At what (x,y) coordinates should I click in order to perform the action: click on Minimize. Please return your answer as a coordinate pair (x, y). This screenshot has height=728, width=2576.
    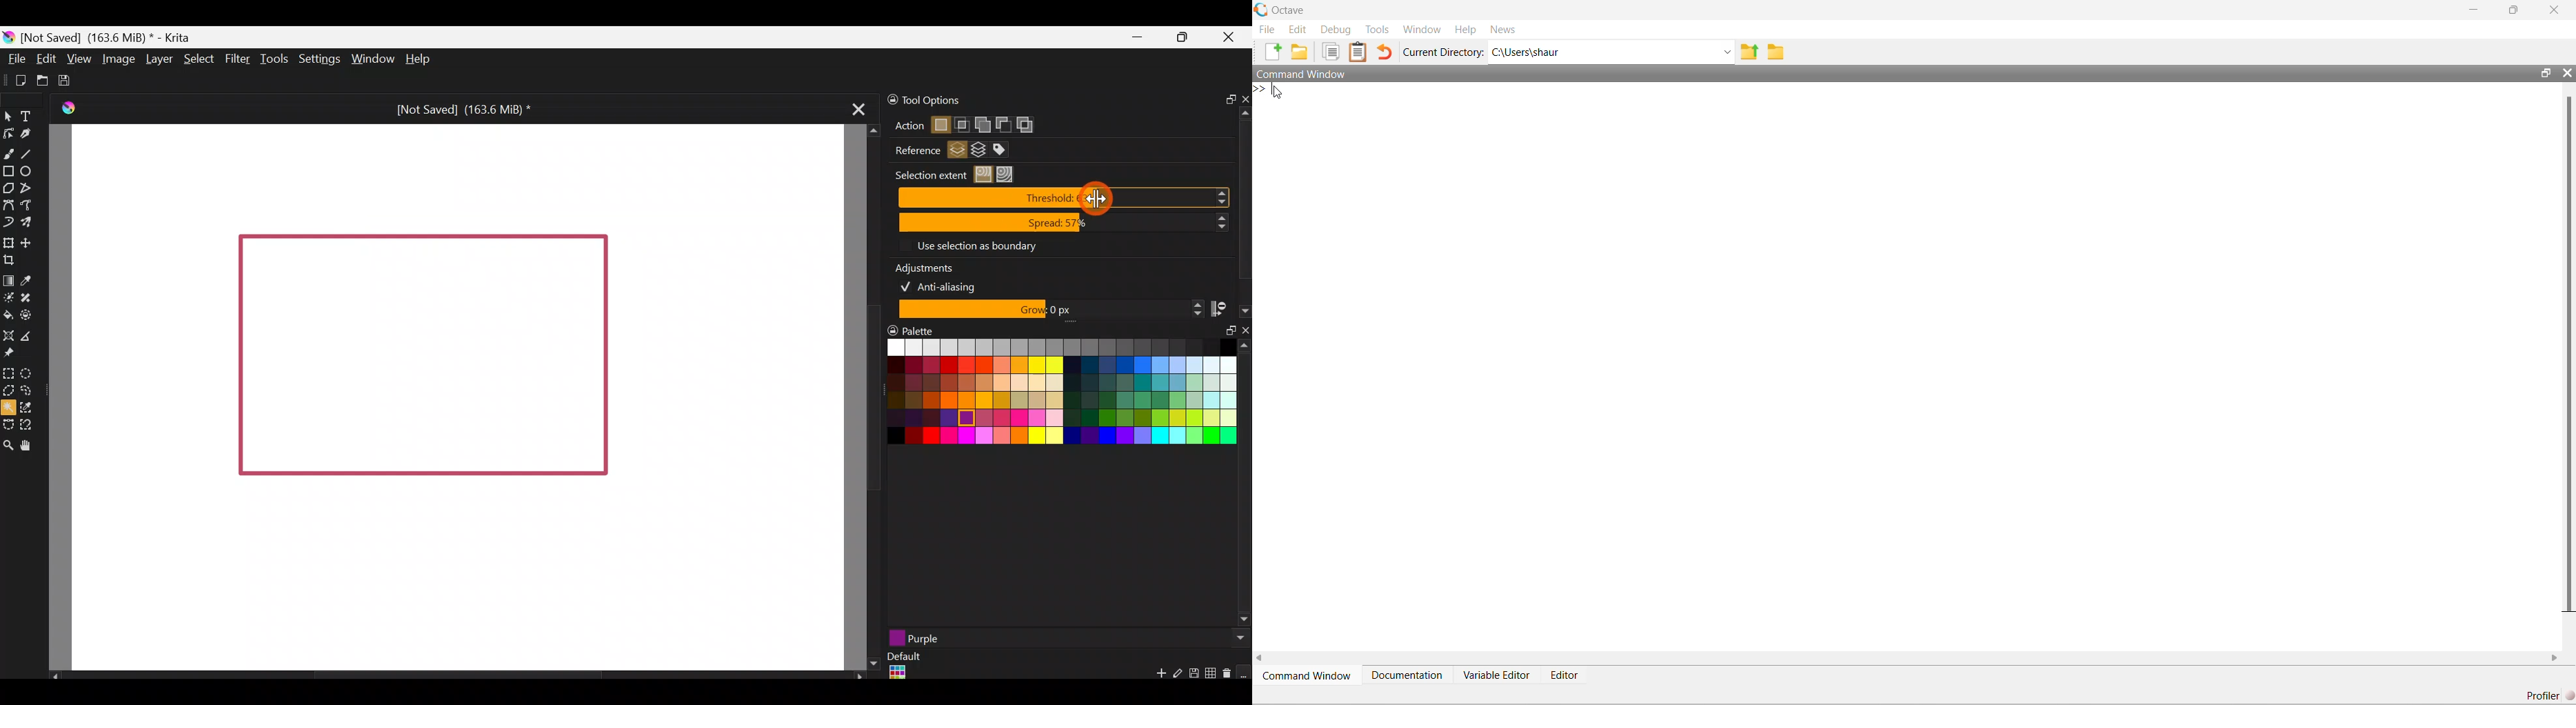
    Looking at the image, I should click on (1138, 38).